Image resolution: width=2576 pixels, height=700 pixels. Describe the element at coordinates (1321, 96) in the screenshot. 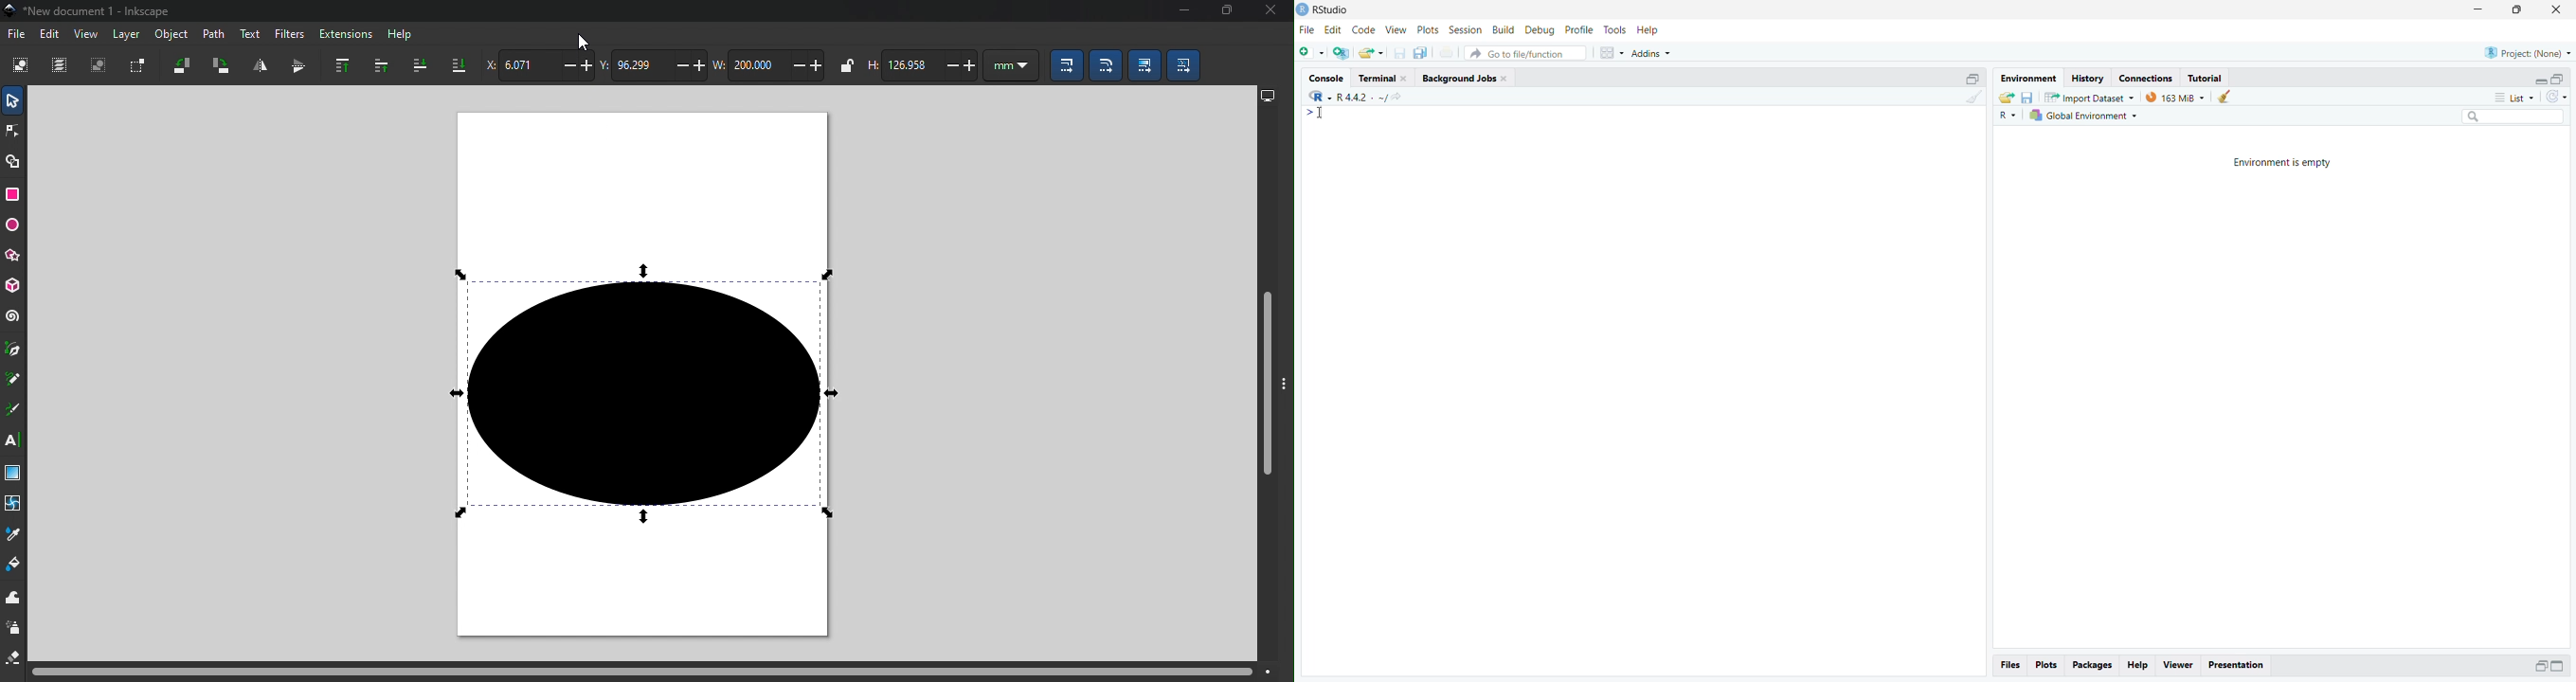

I see `R ` at that location.